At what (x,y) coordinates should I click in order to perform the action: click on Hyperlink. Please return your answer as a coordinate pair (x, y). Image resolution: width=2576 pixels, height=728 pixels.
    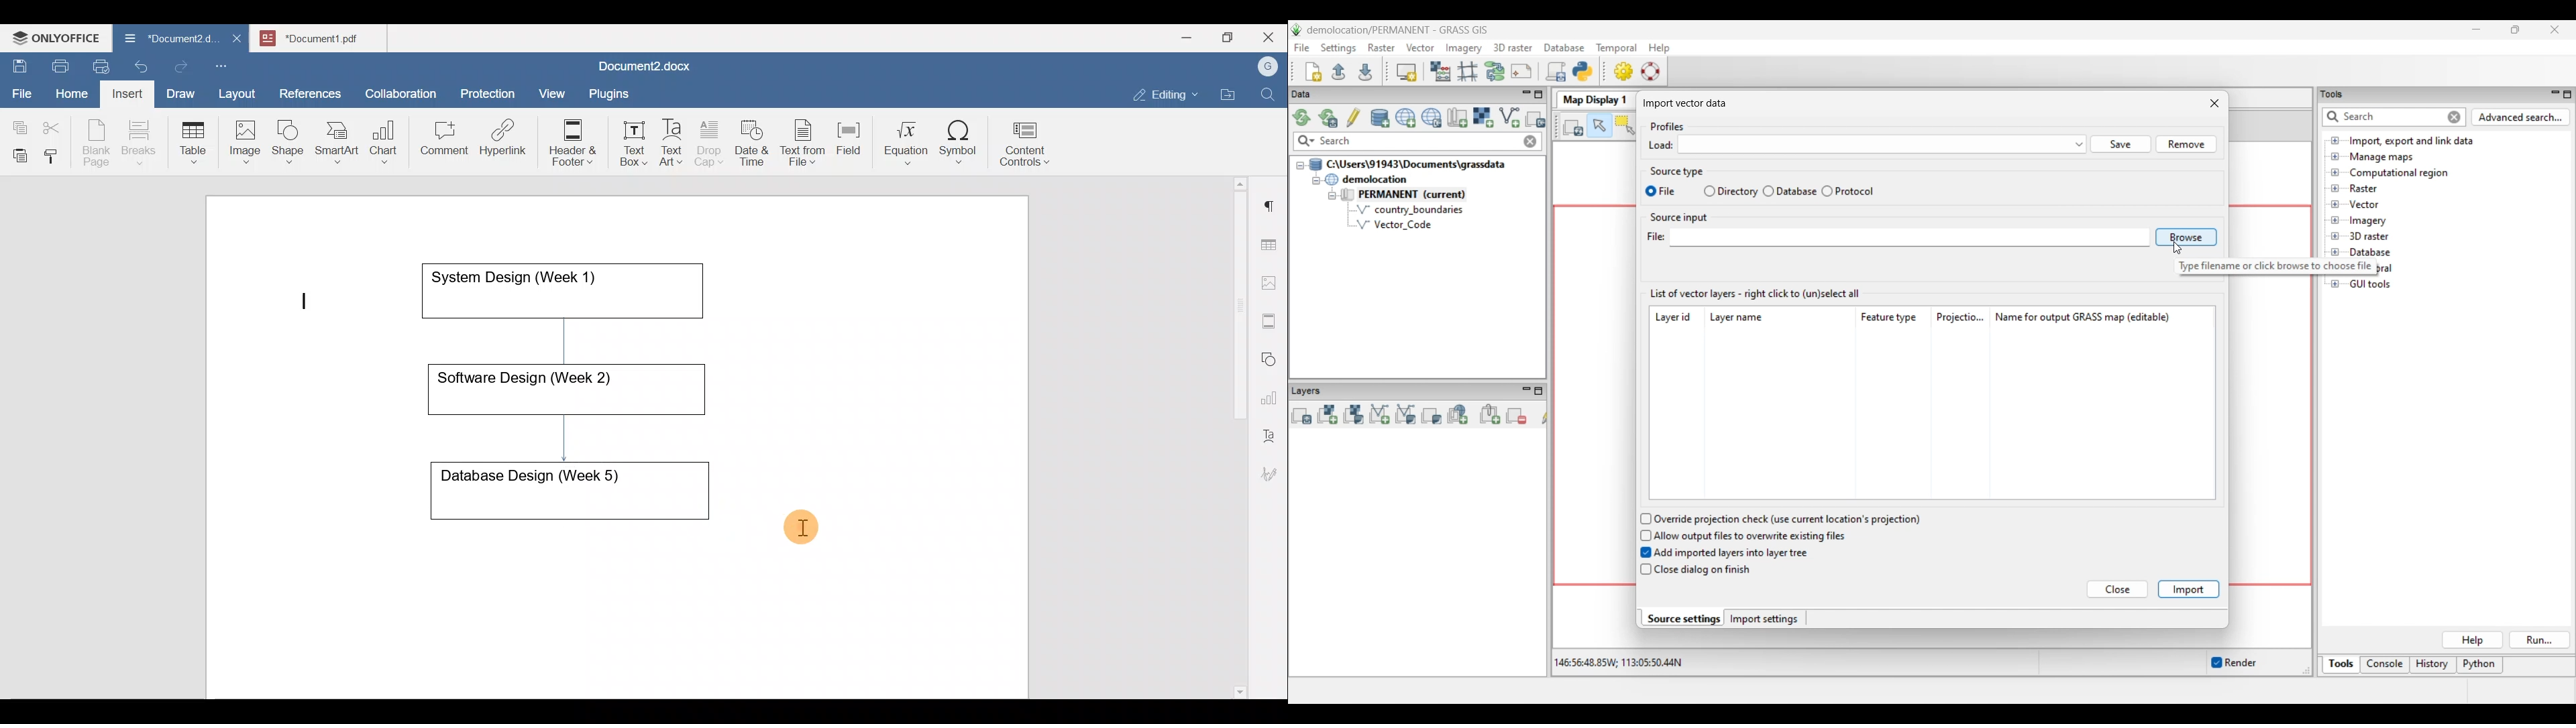
    Looking at the image, I should click on (507, 141).